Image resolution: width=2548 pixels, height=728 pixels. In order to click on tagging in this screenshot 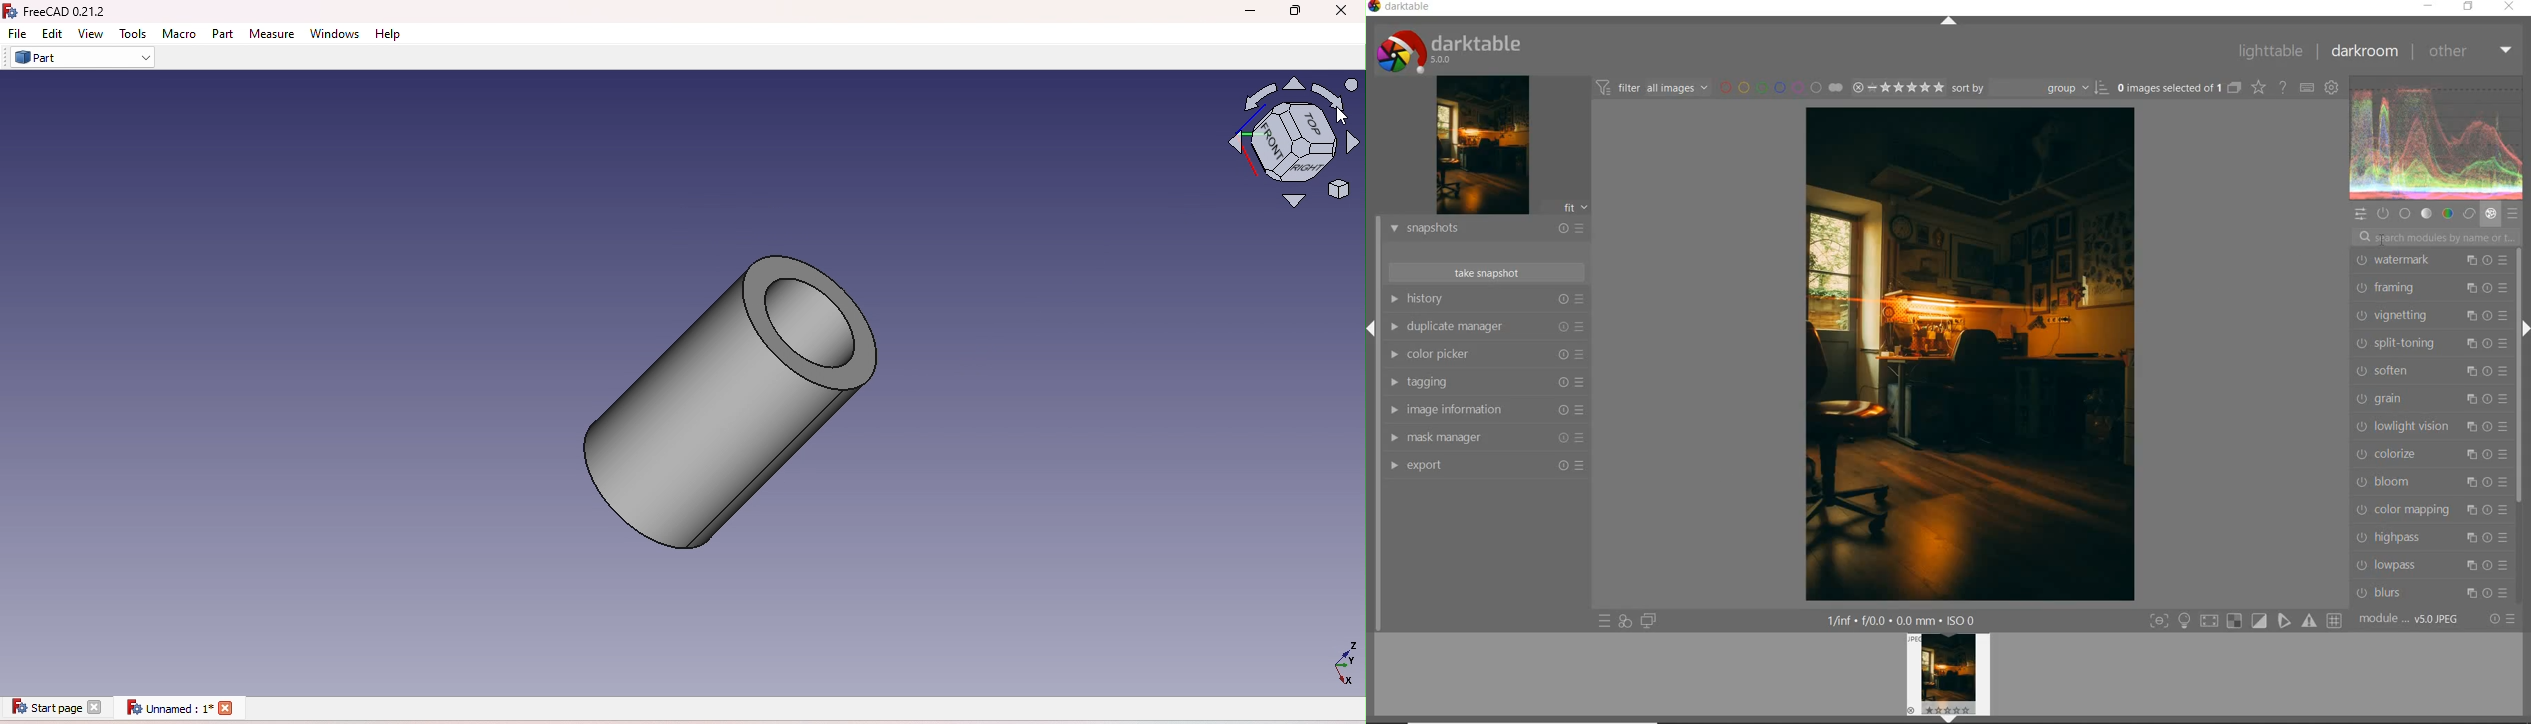, I will do `click(1483, 380)`.